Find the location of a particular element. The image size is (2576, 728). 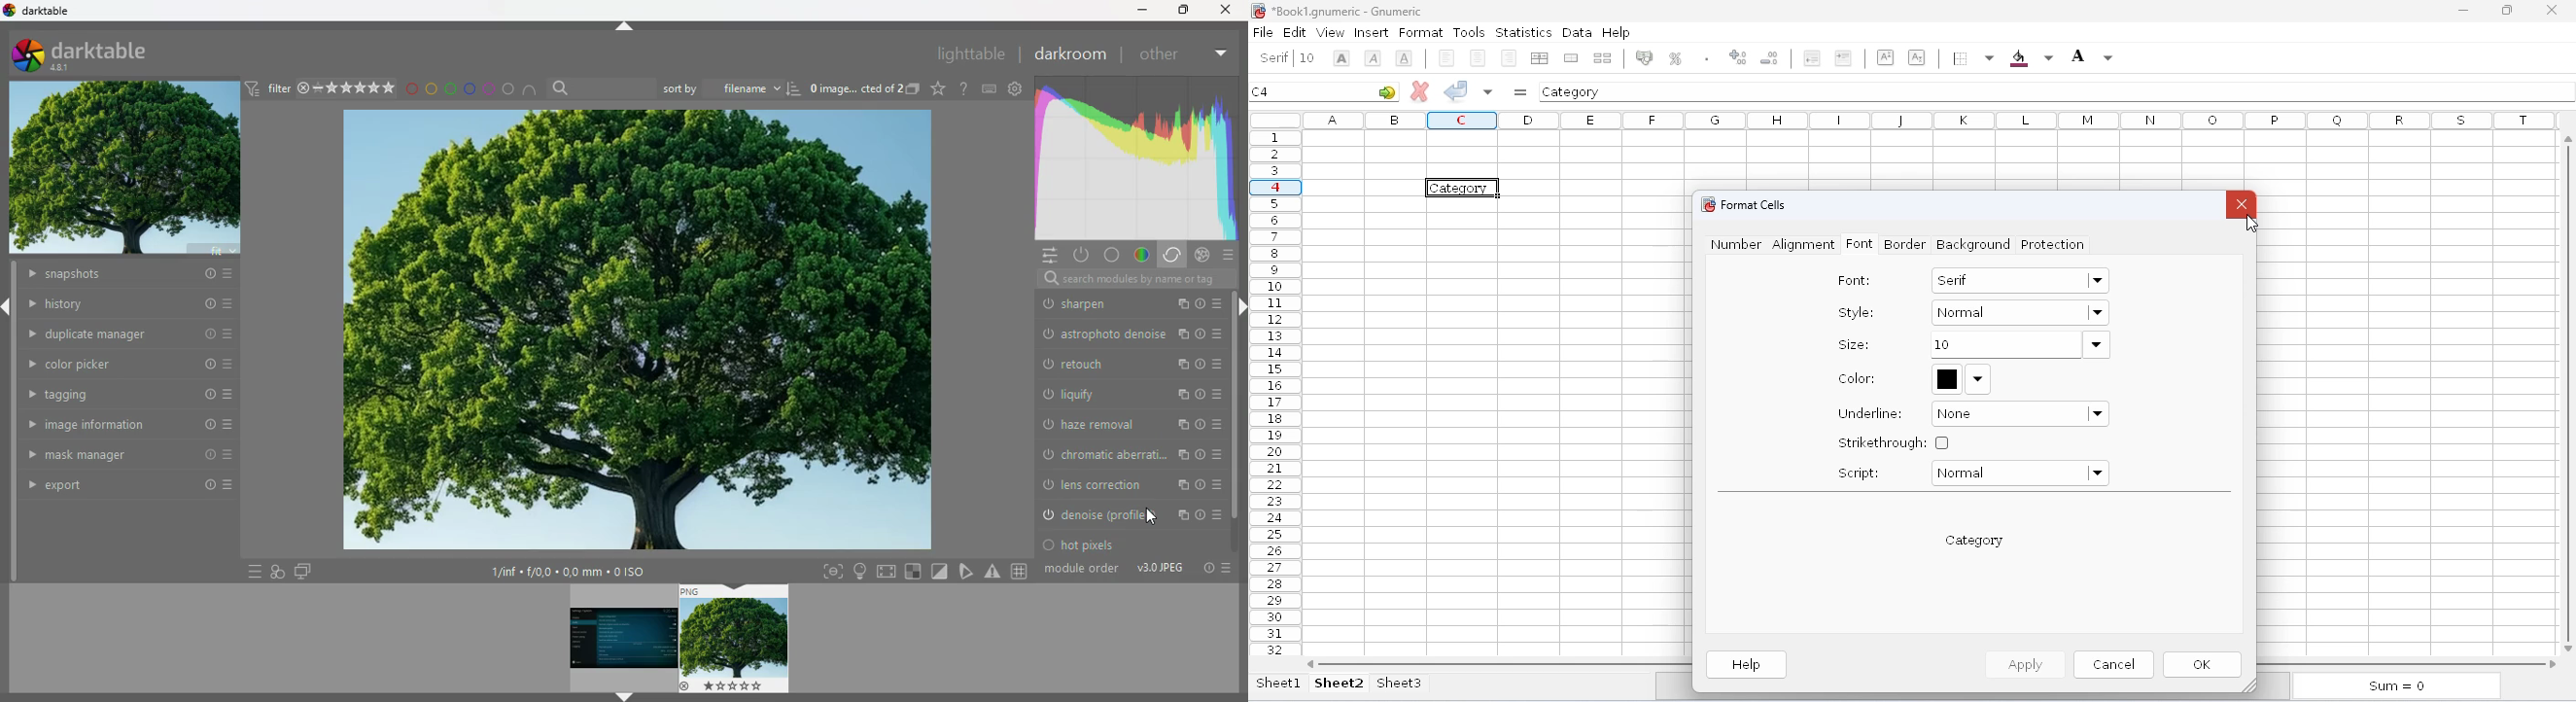

Alignment is located at coordinates (1804, 246).